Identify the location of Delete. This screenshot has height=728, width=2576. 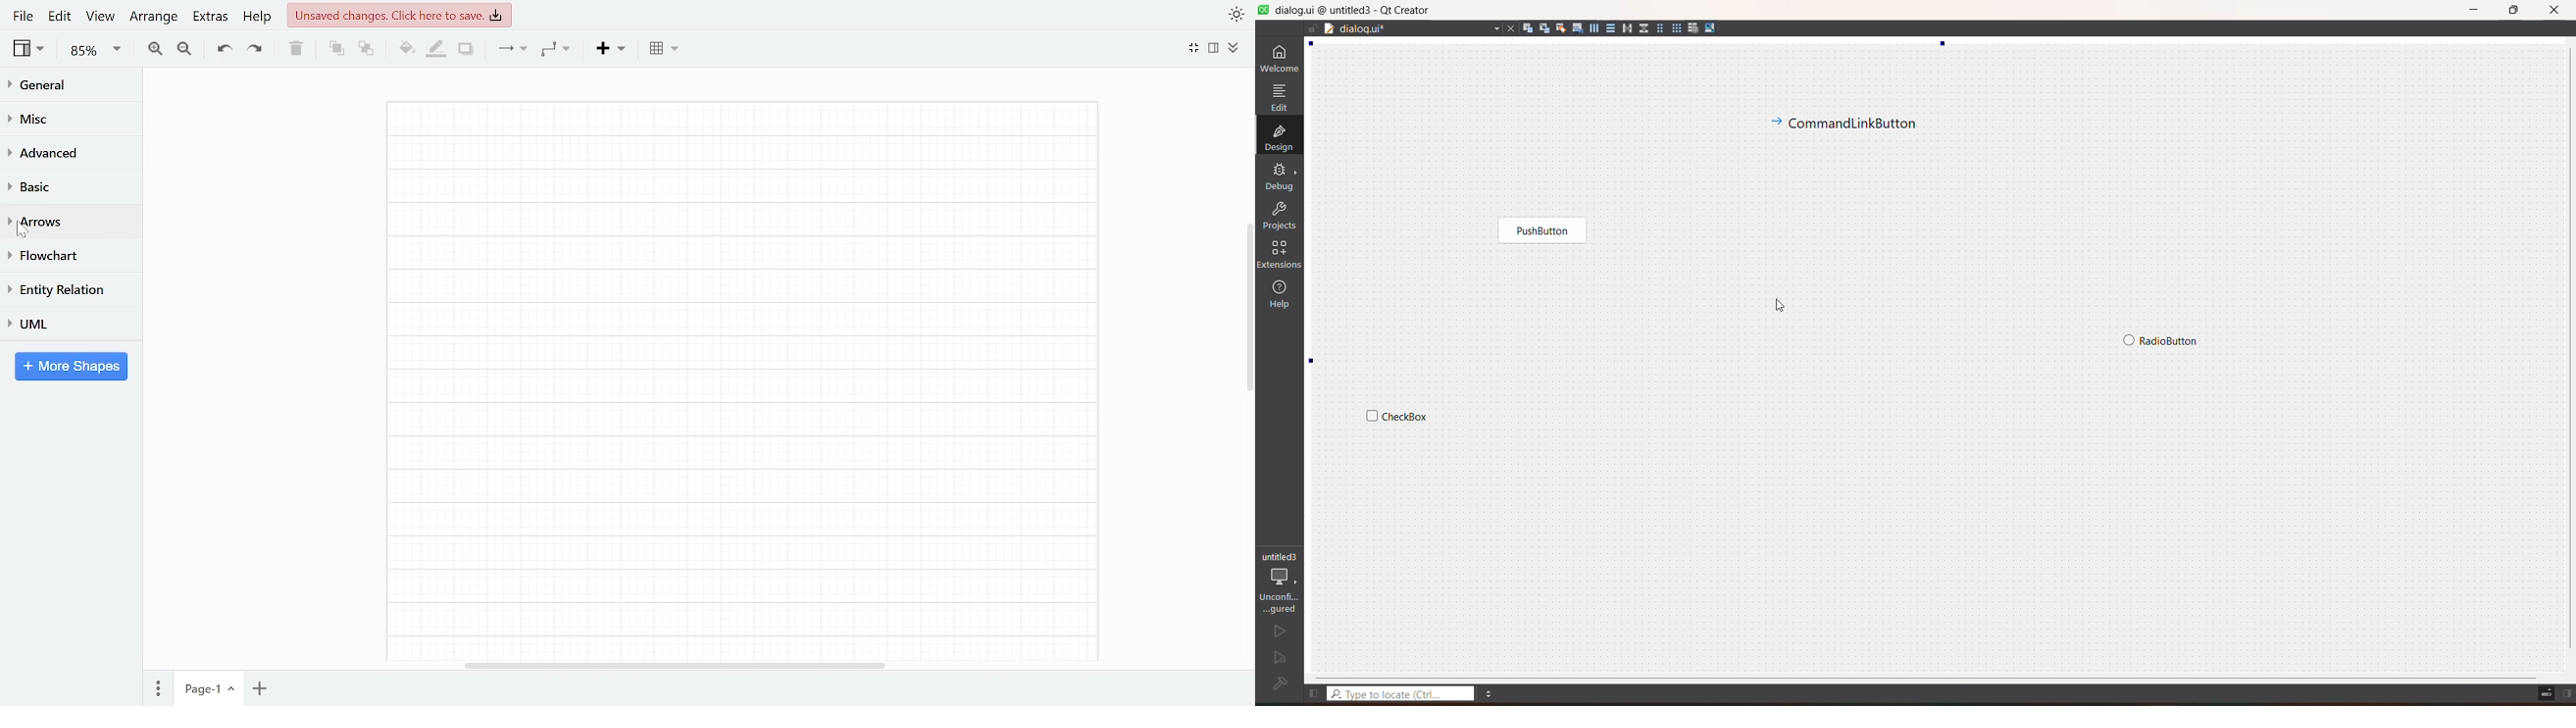
(296, 49).